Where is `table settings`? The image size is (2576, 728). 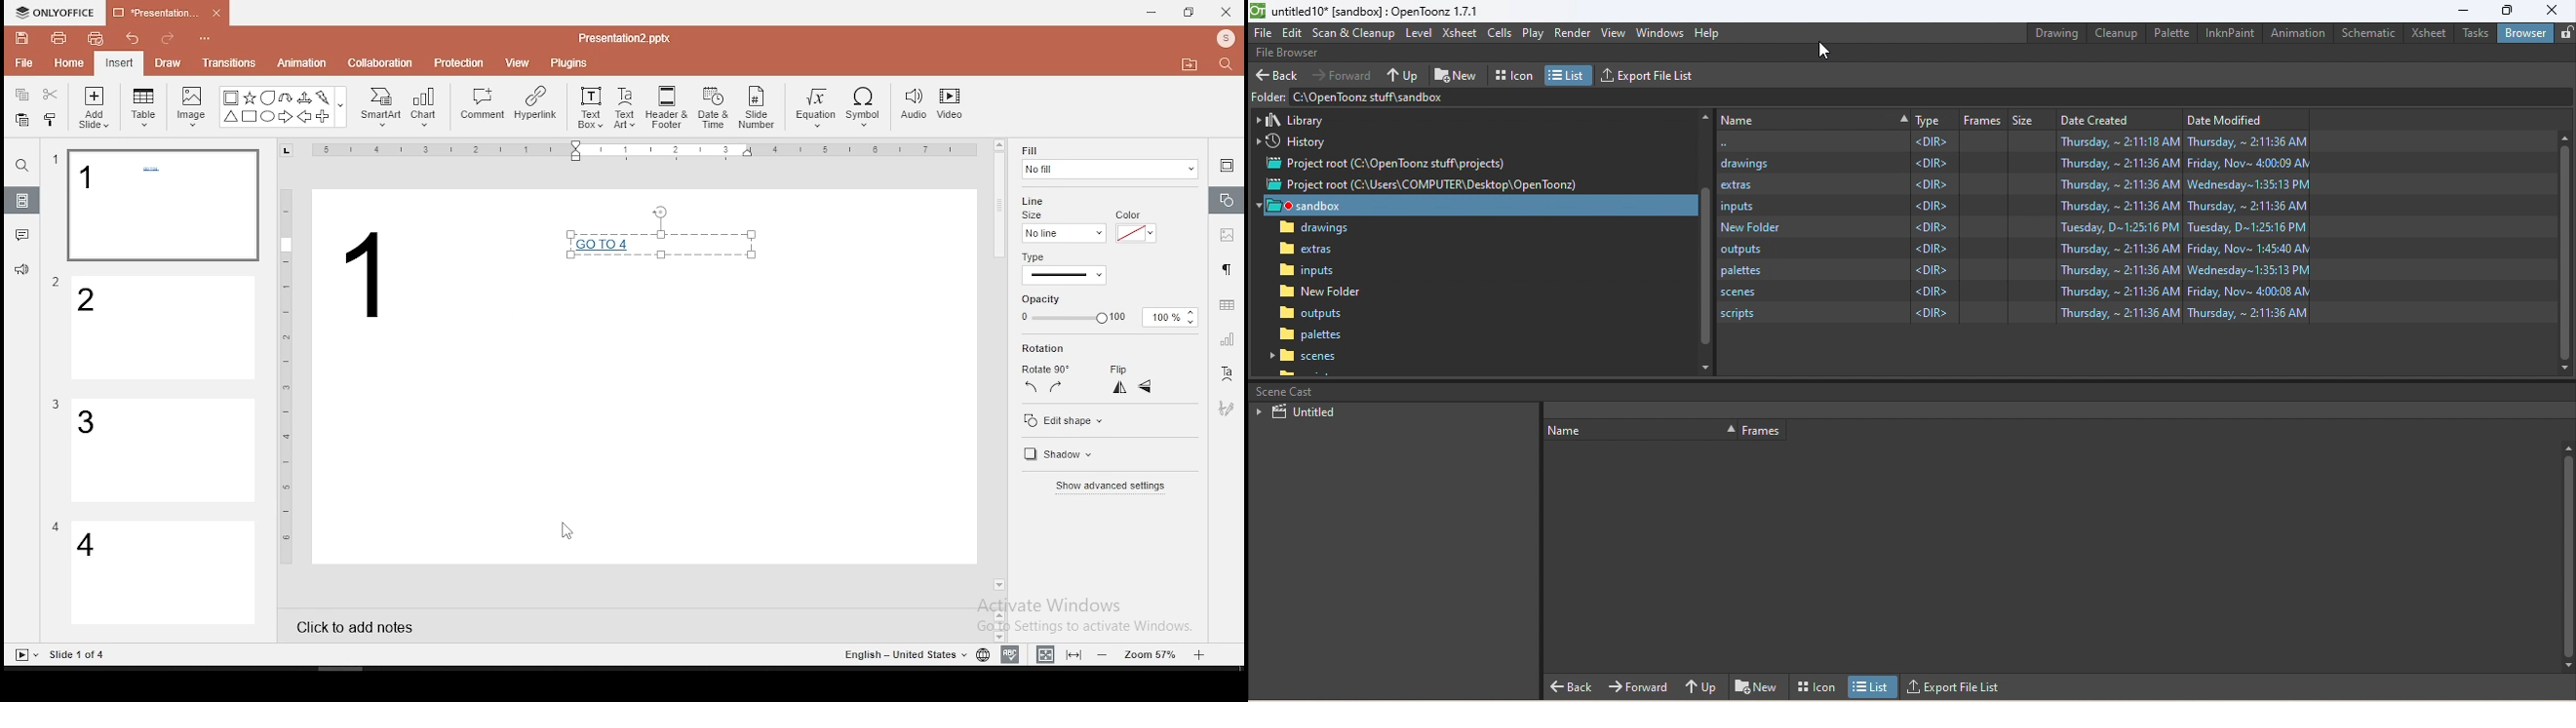 table settings is located at coordinates (1225, 305).